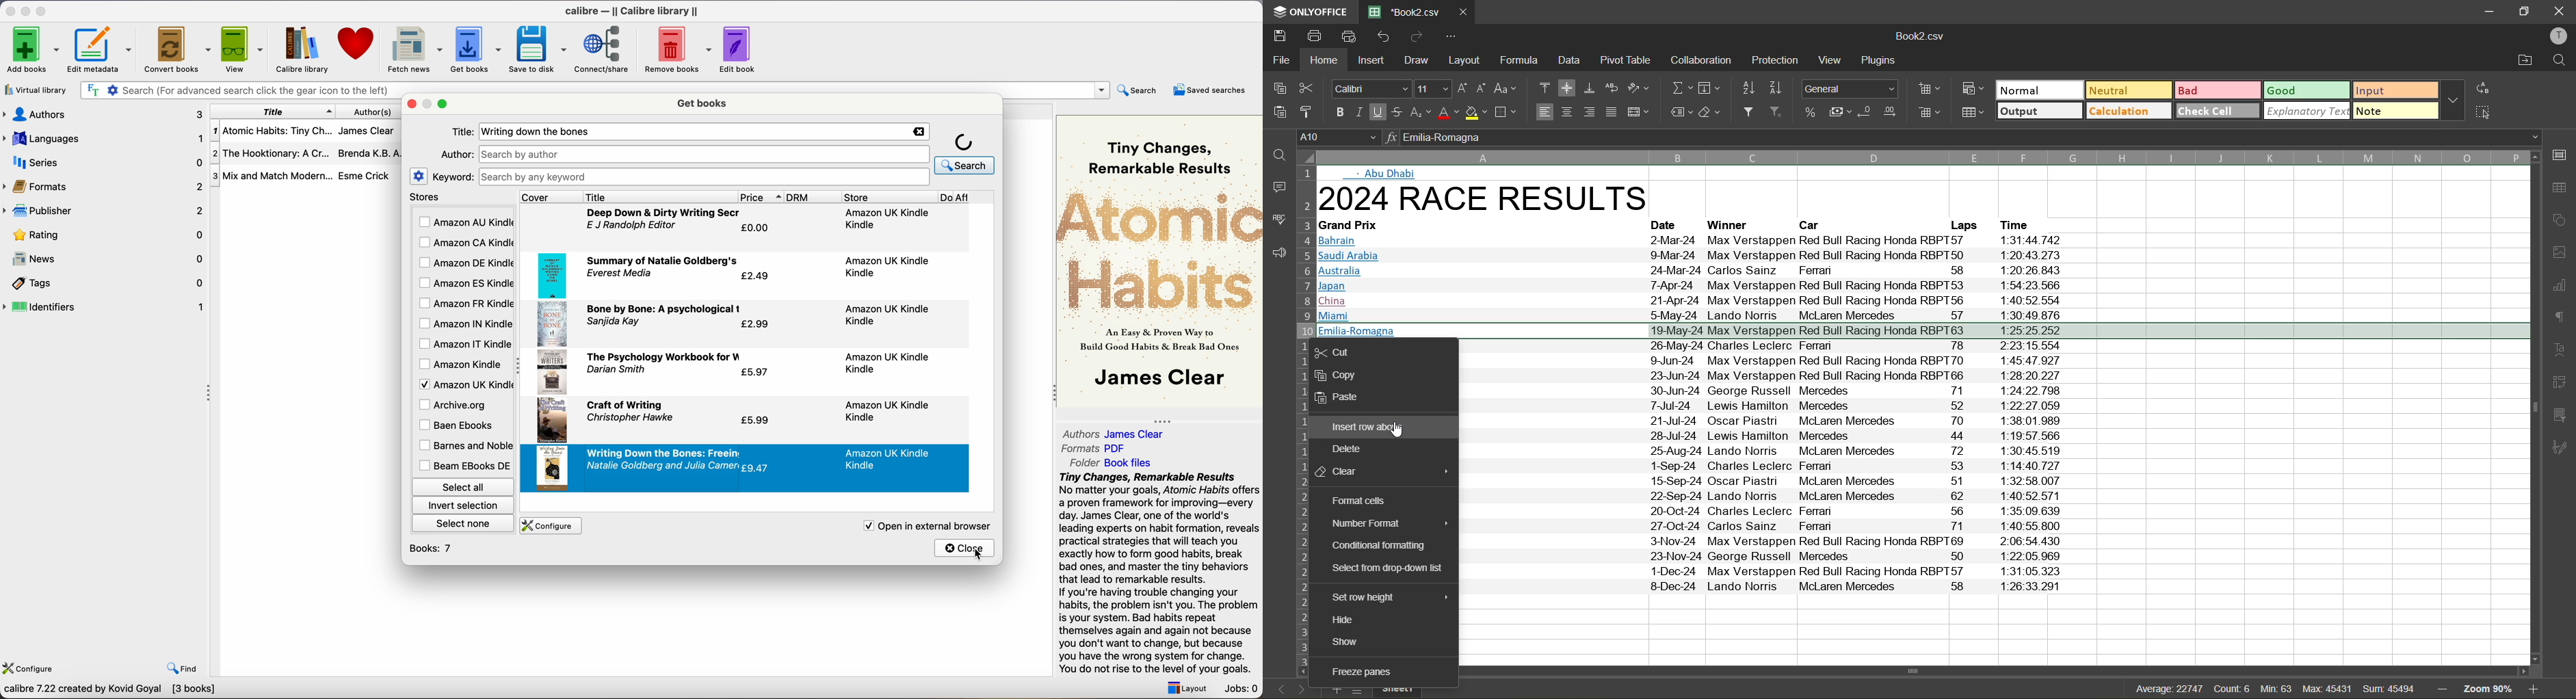  I want to click on input, so click(2394, 91).